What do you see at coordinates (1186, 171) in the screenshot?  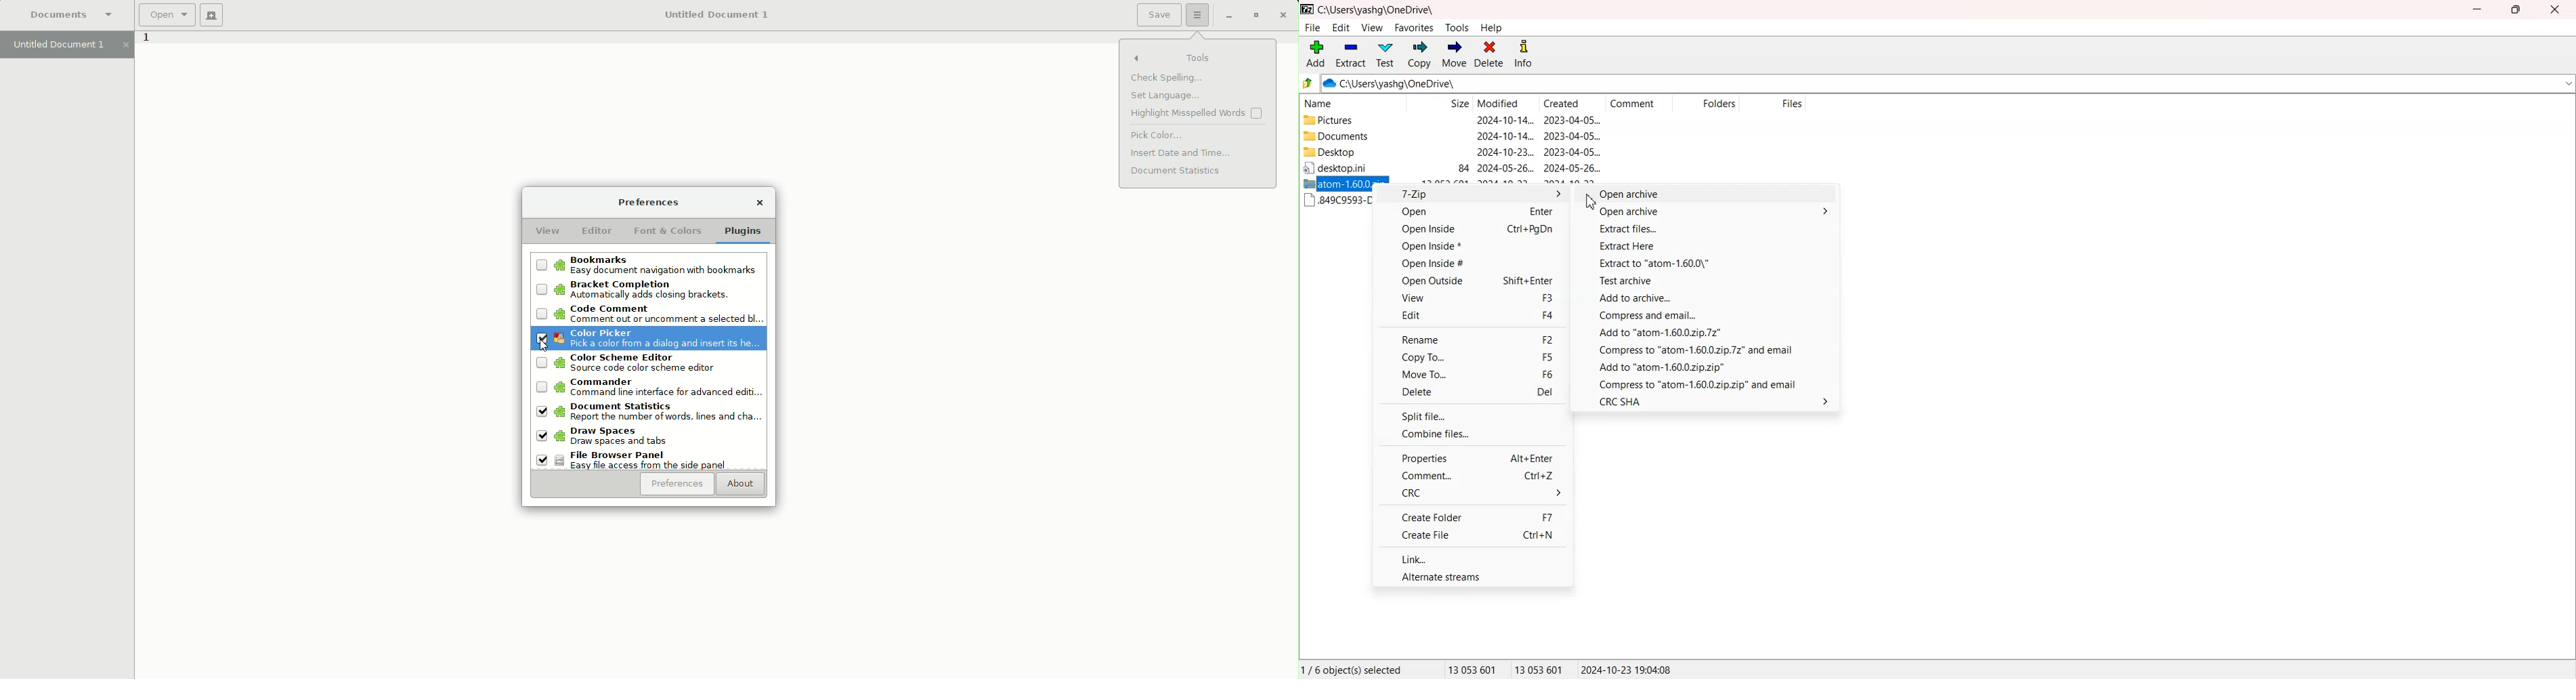 I see `Document statistics` at bounding box center [1186, 171].